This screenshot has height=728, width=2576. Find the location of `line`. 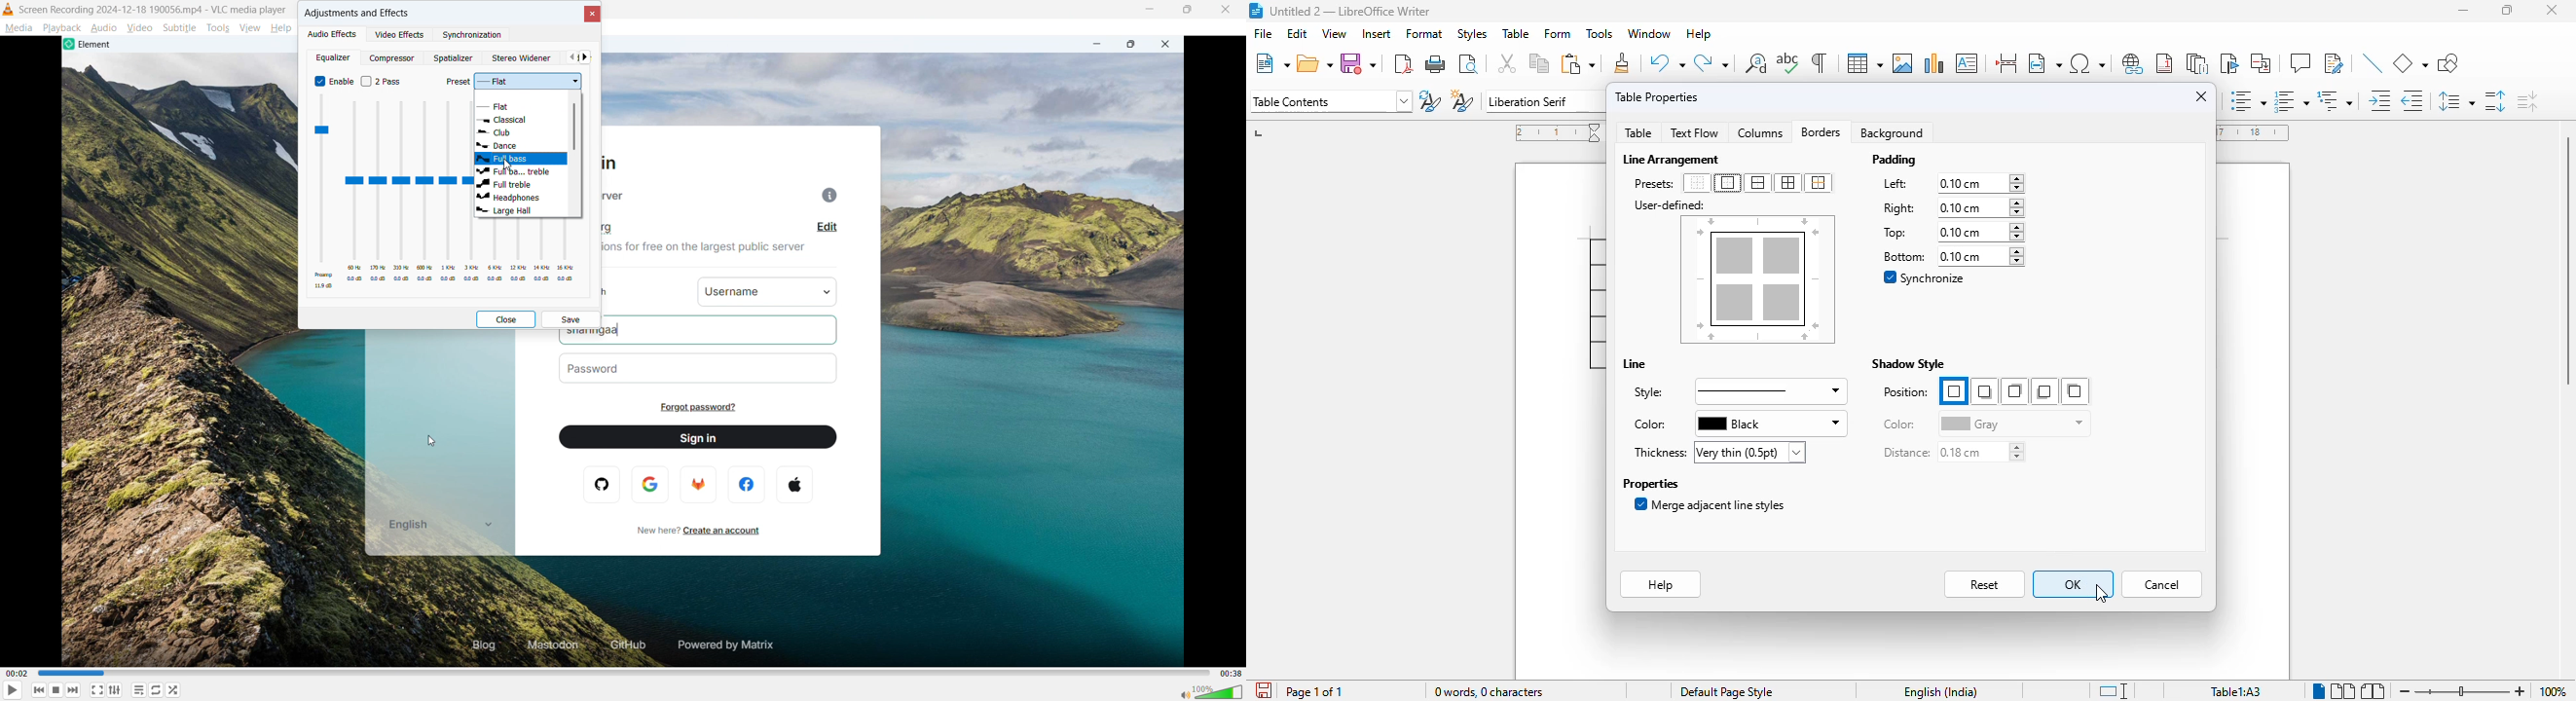

line is located at coordinates (1635, 364).